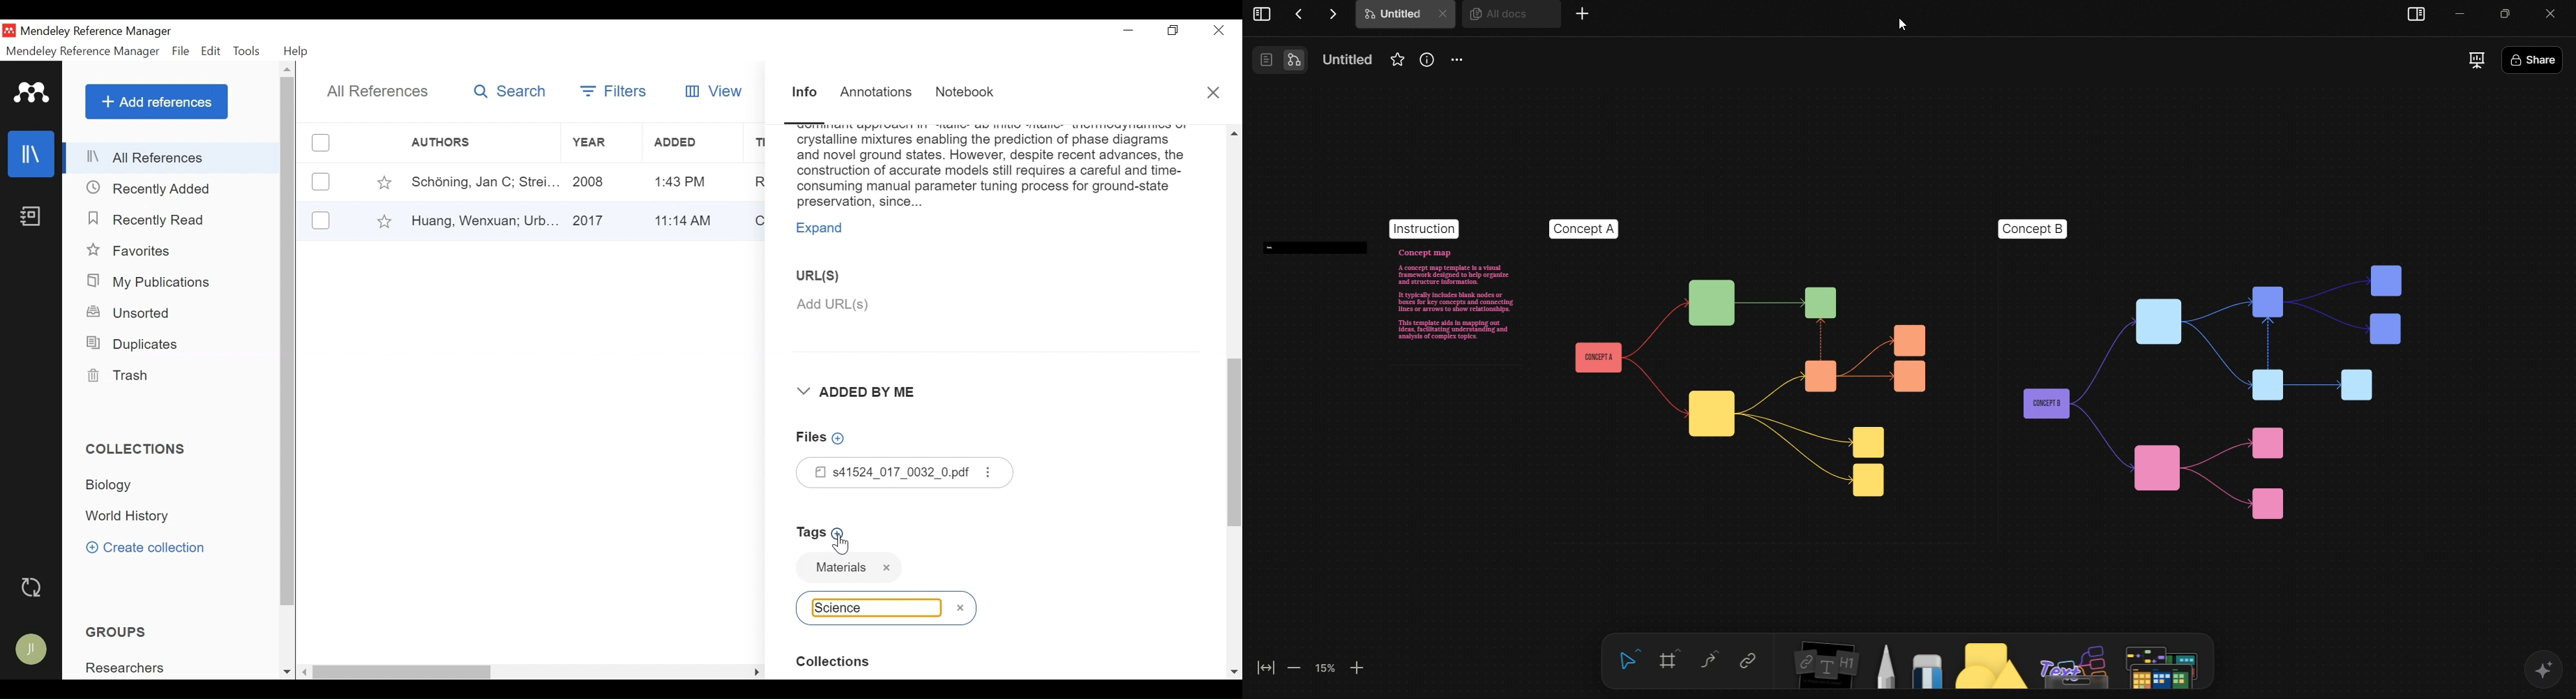  Describe the element at coordinates (150, 190) in the screenshot. I see `Recently Added` at that location.